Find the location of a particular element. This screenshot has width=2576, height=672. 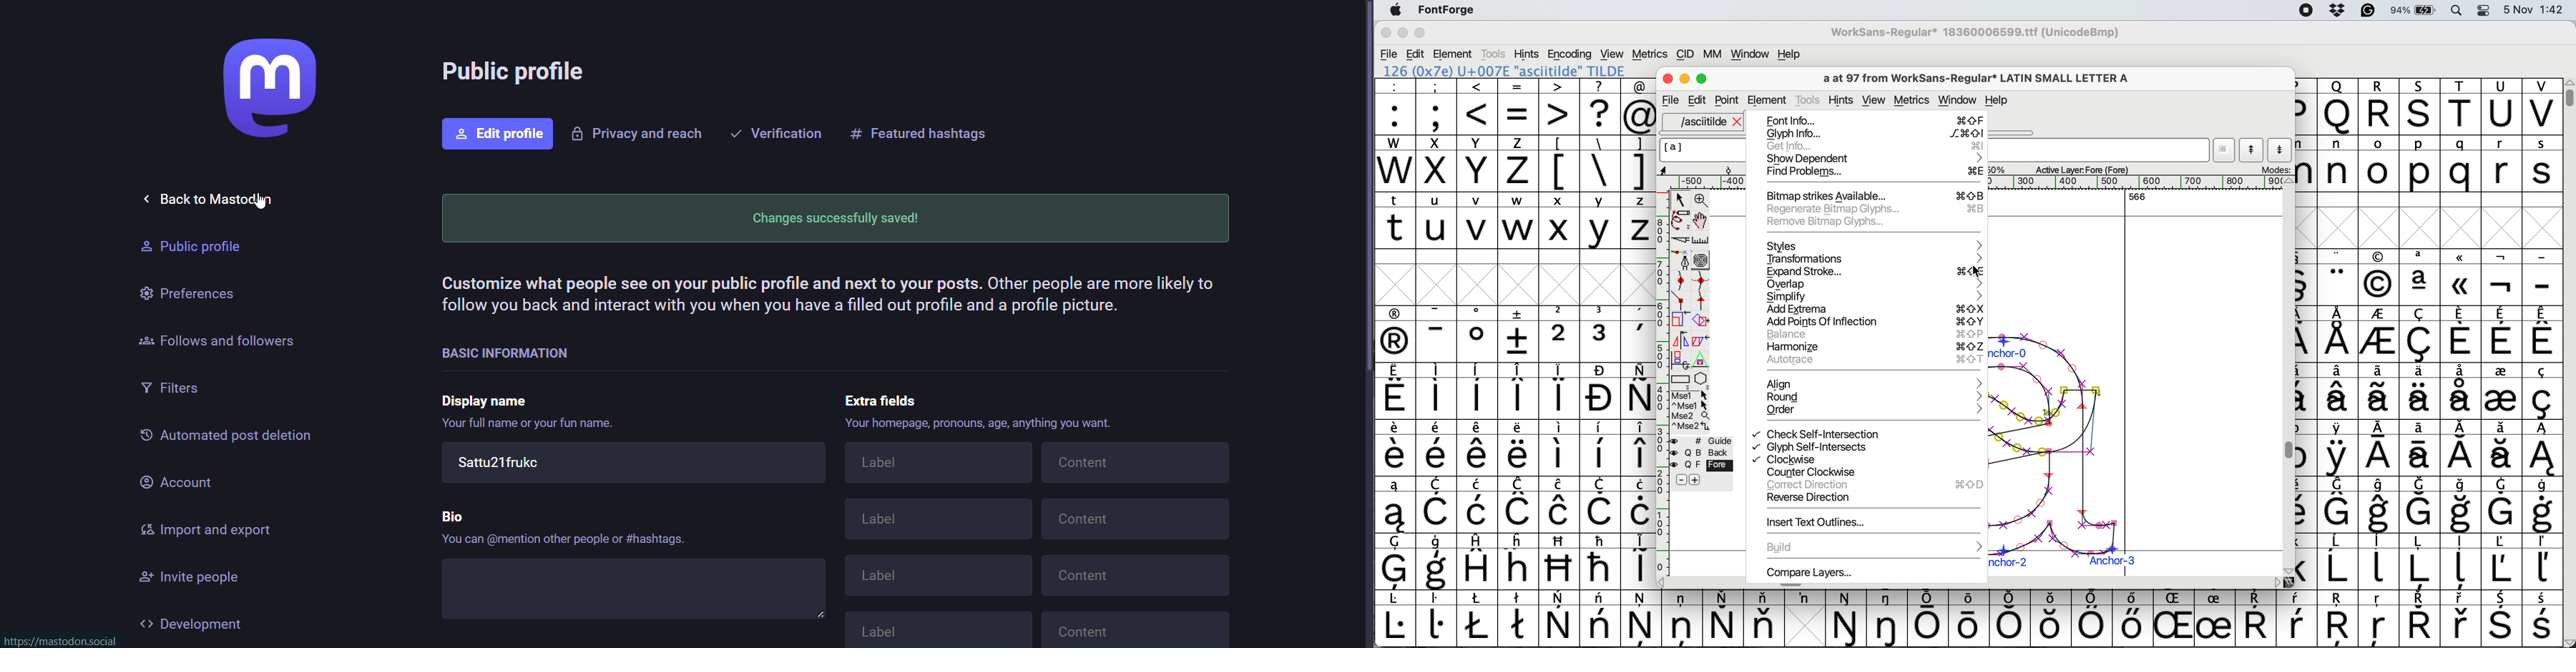

add a curve point vertically or horizontally is located at coordinates (1704, 281).